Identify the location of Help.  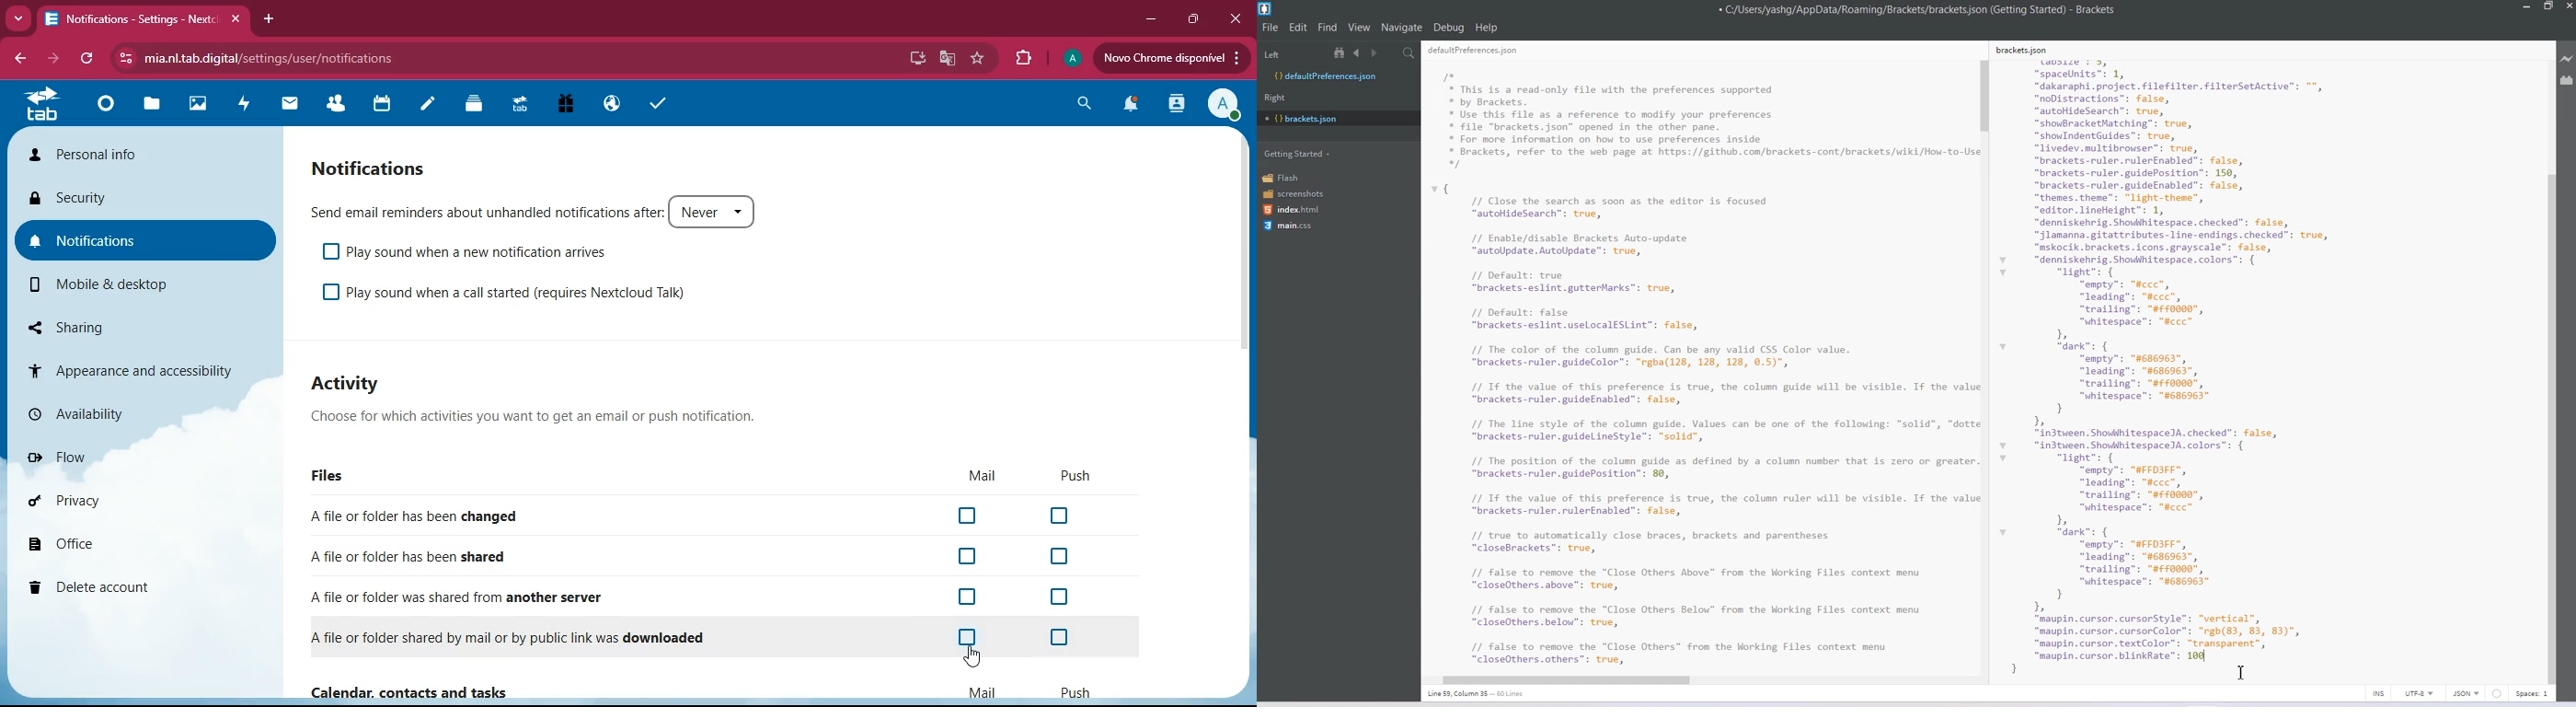
(1487, 28).